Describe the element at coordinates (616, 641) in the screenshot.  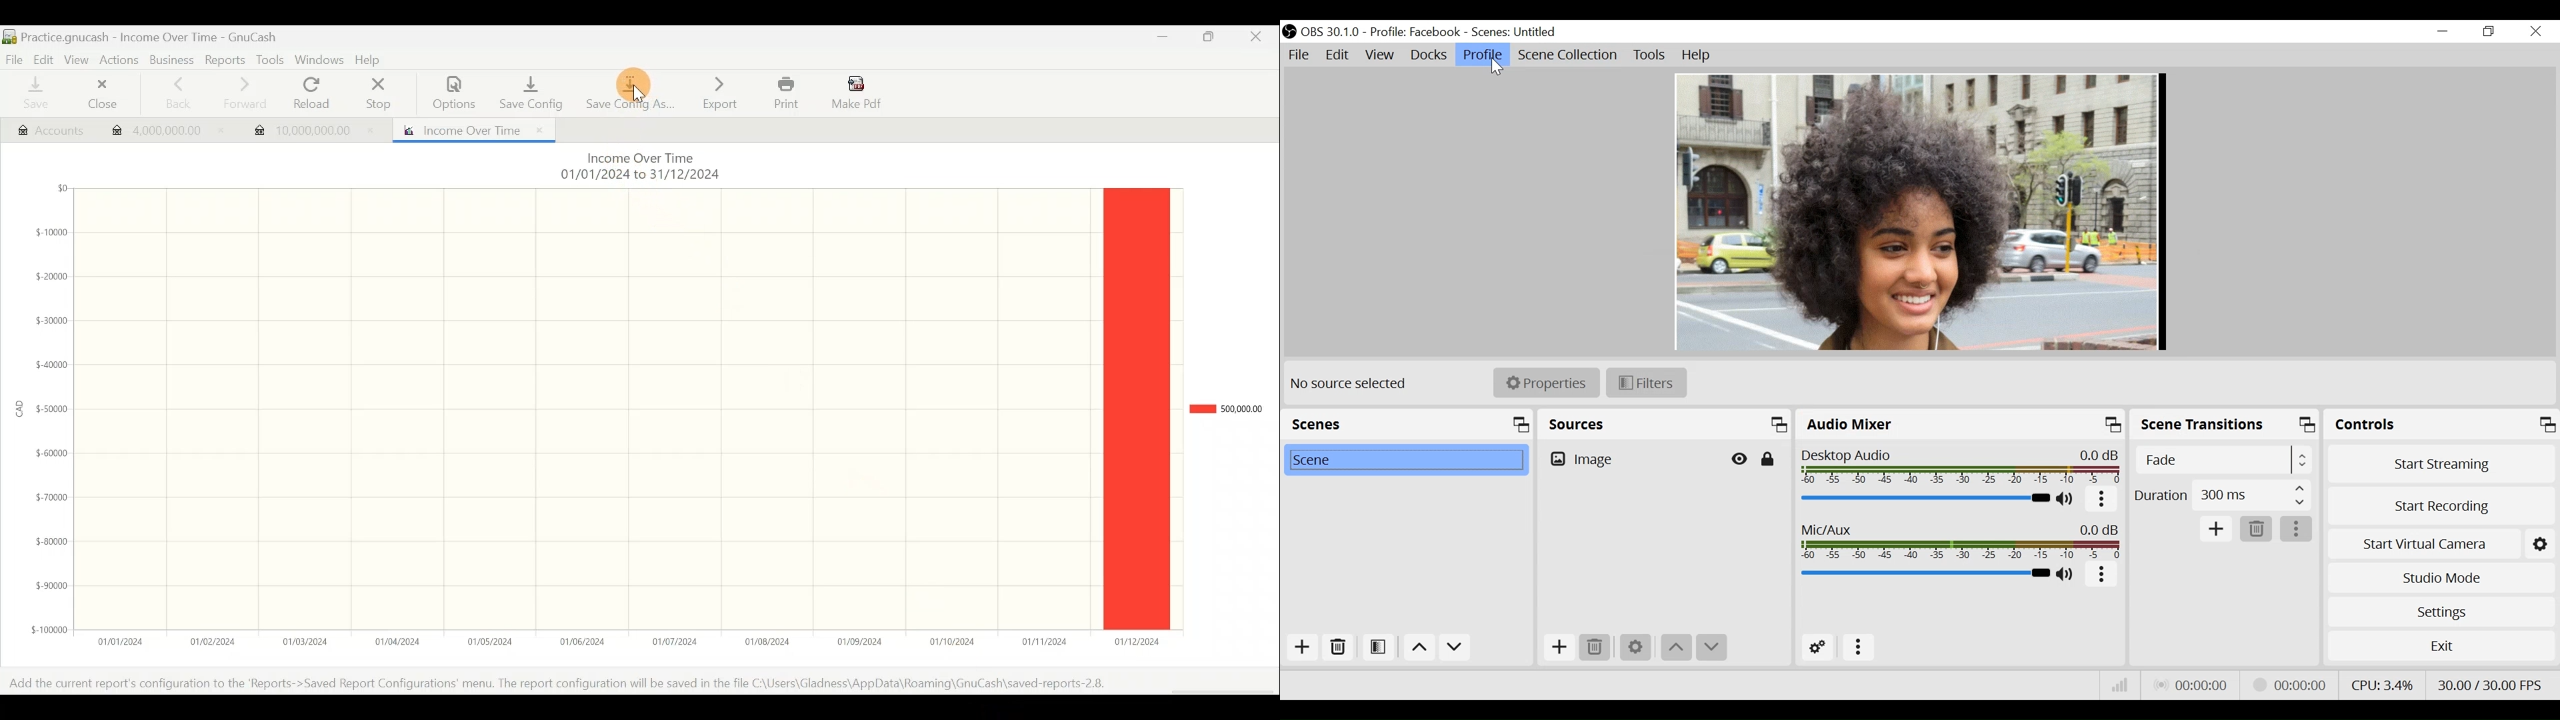
I see `x-axis (date range)` at that location.